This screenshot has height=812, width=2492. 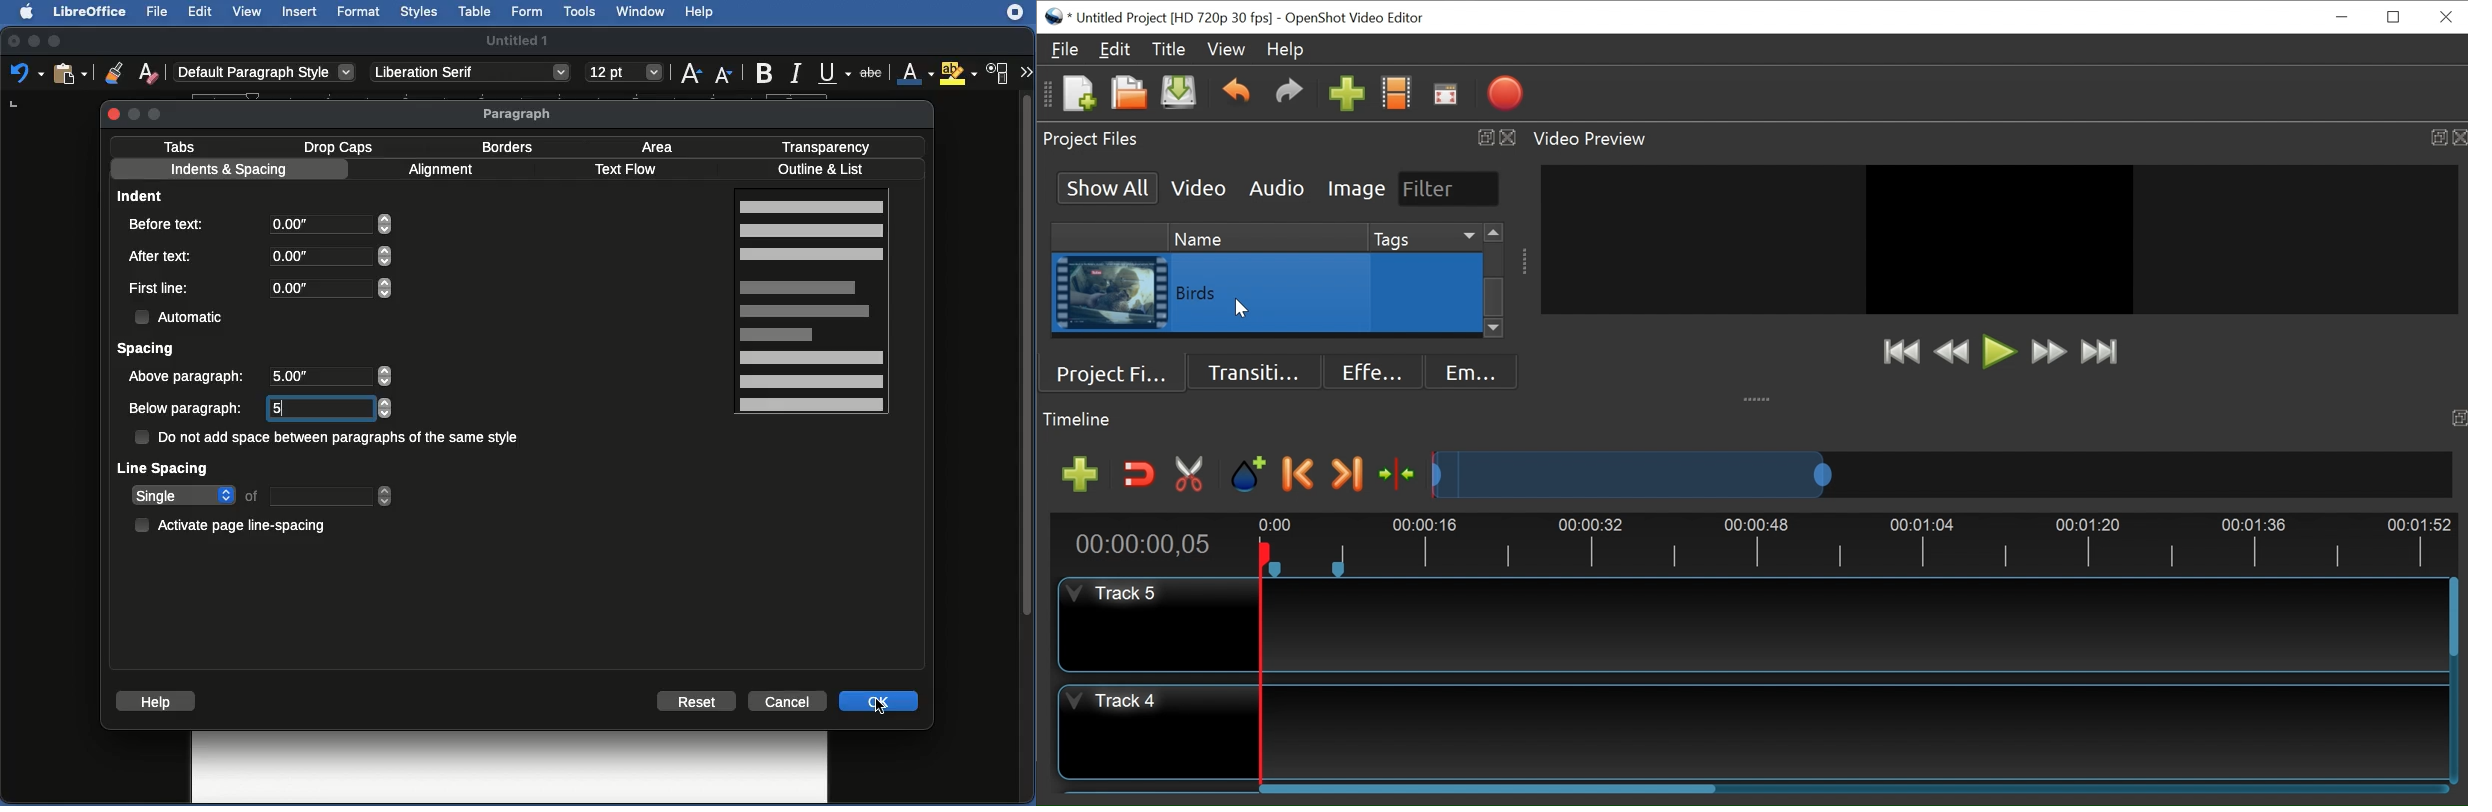 What do you see at coordinates (1136, 475) in the screenshot?
I see `Snap` at bounding box center [1136, 475].